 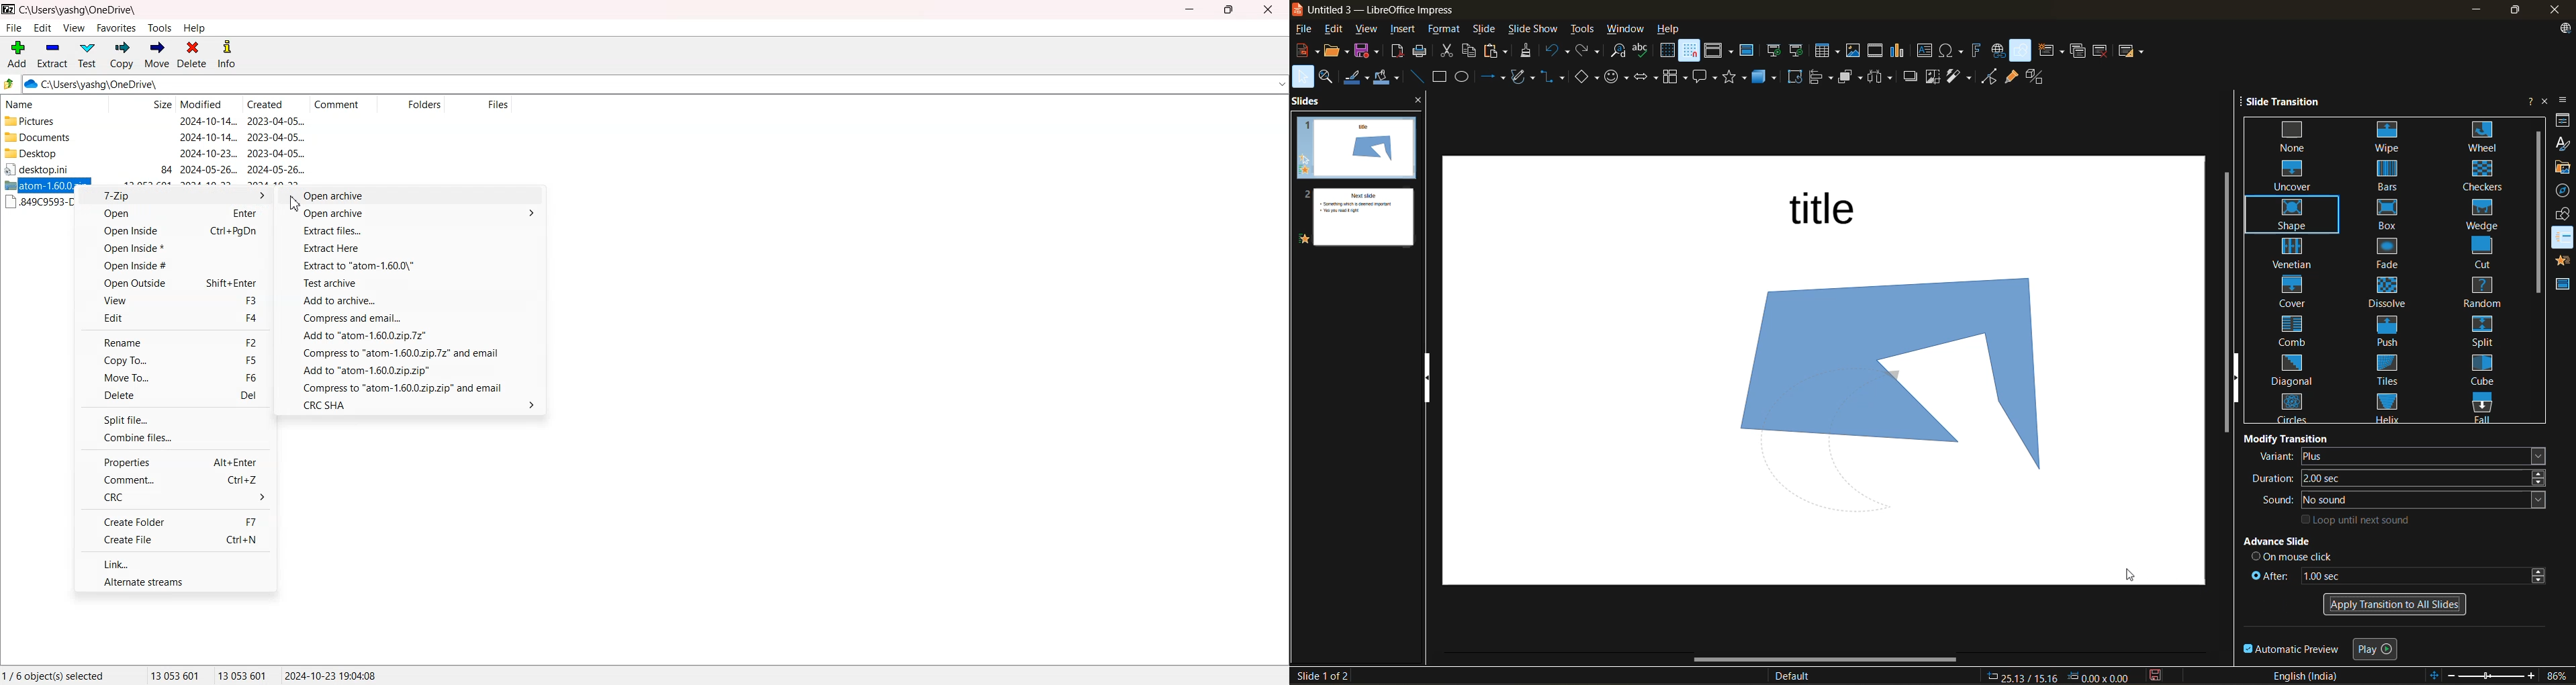 What do you see at coordinates (1775, 51) in the screenshot?
I see `start from first slide` at bounding box center [1775, 51].